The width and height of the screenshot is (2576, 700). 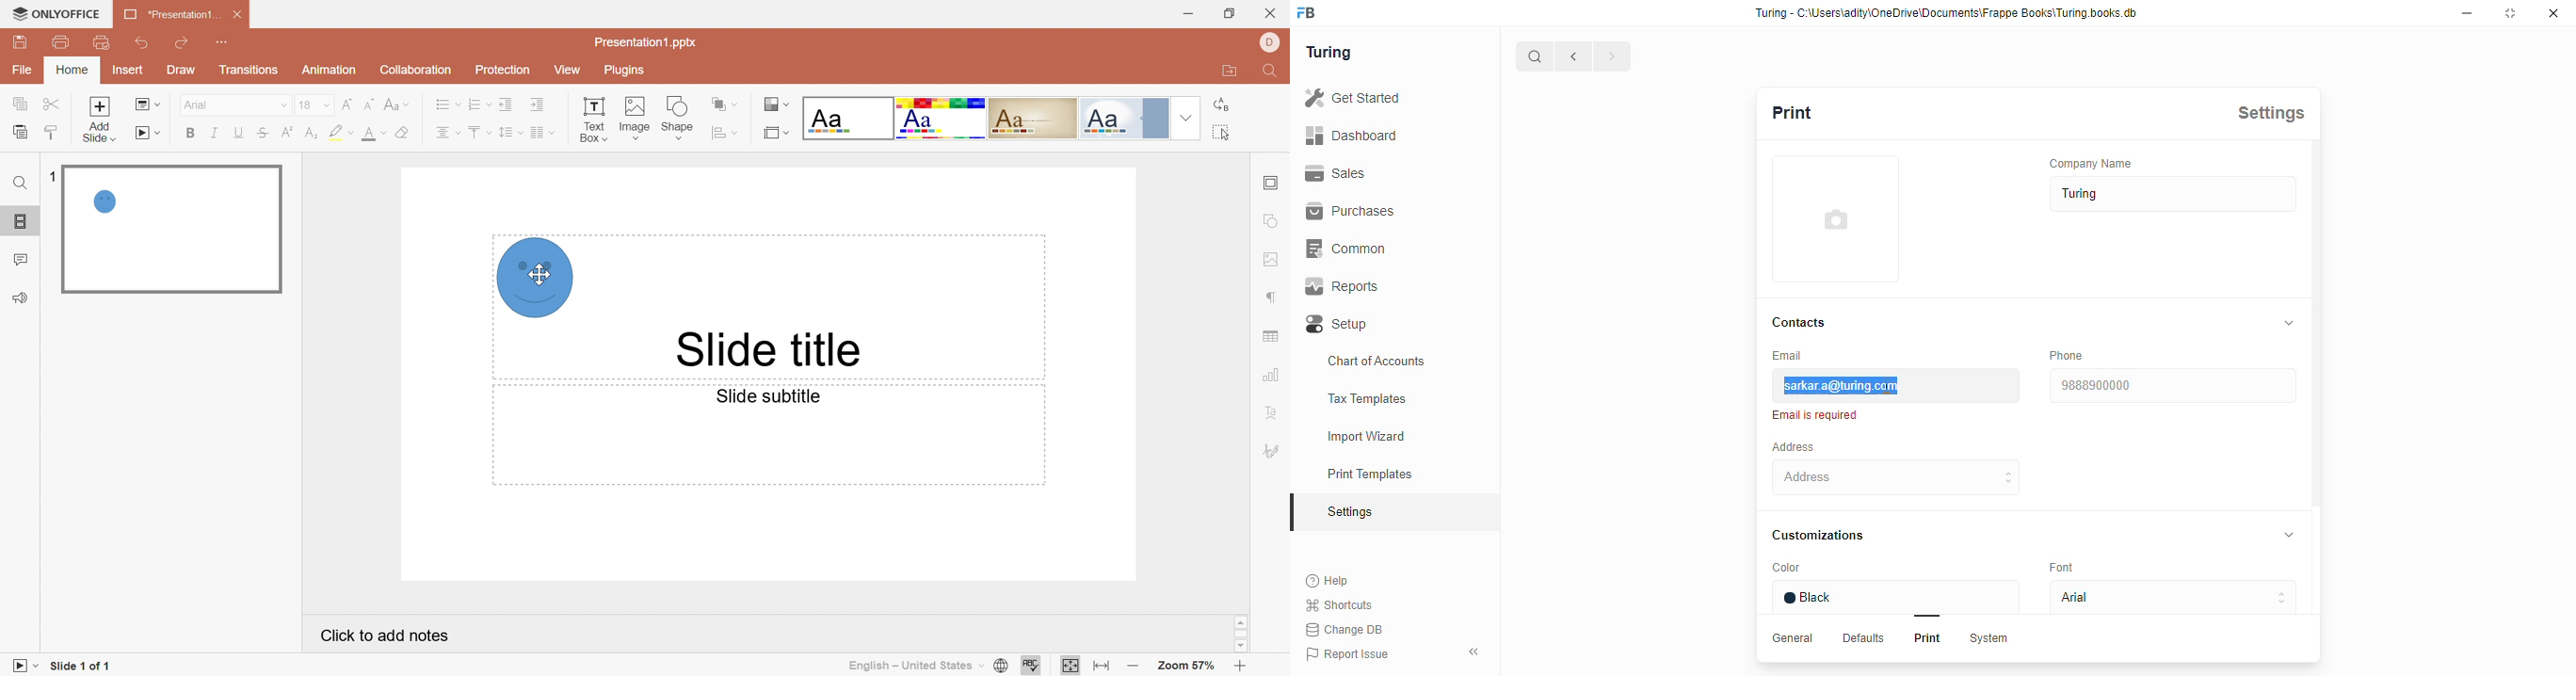 What do you see at coordinates (1349, 287) in the screenshot?
I see `Reports` at bounding box center [1349, 287].